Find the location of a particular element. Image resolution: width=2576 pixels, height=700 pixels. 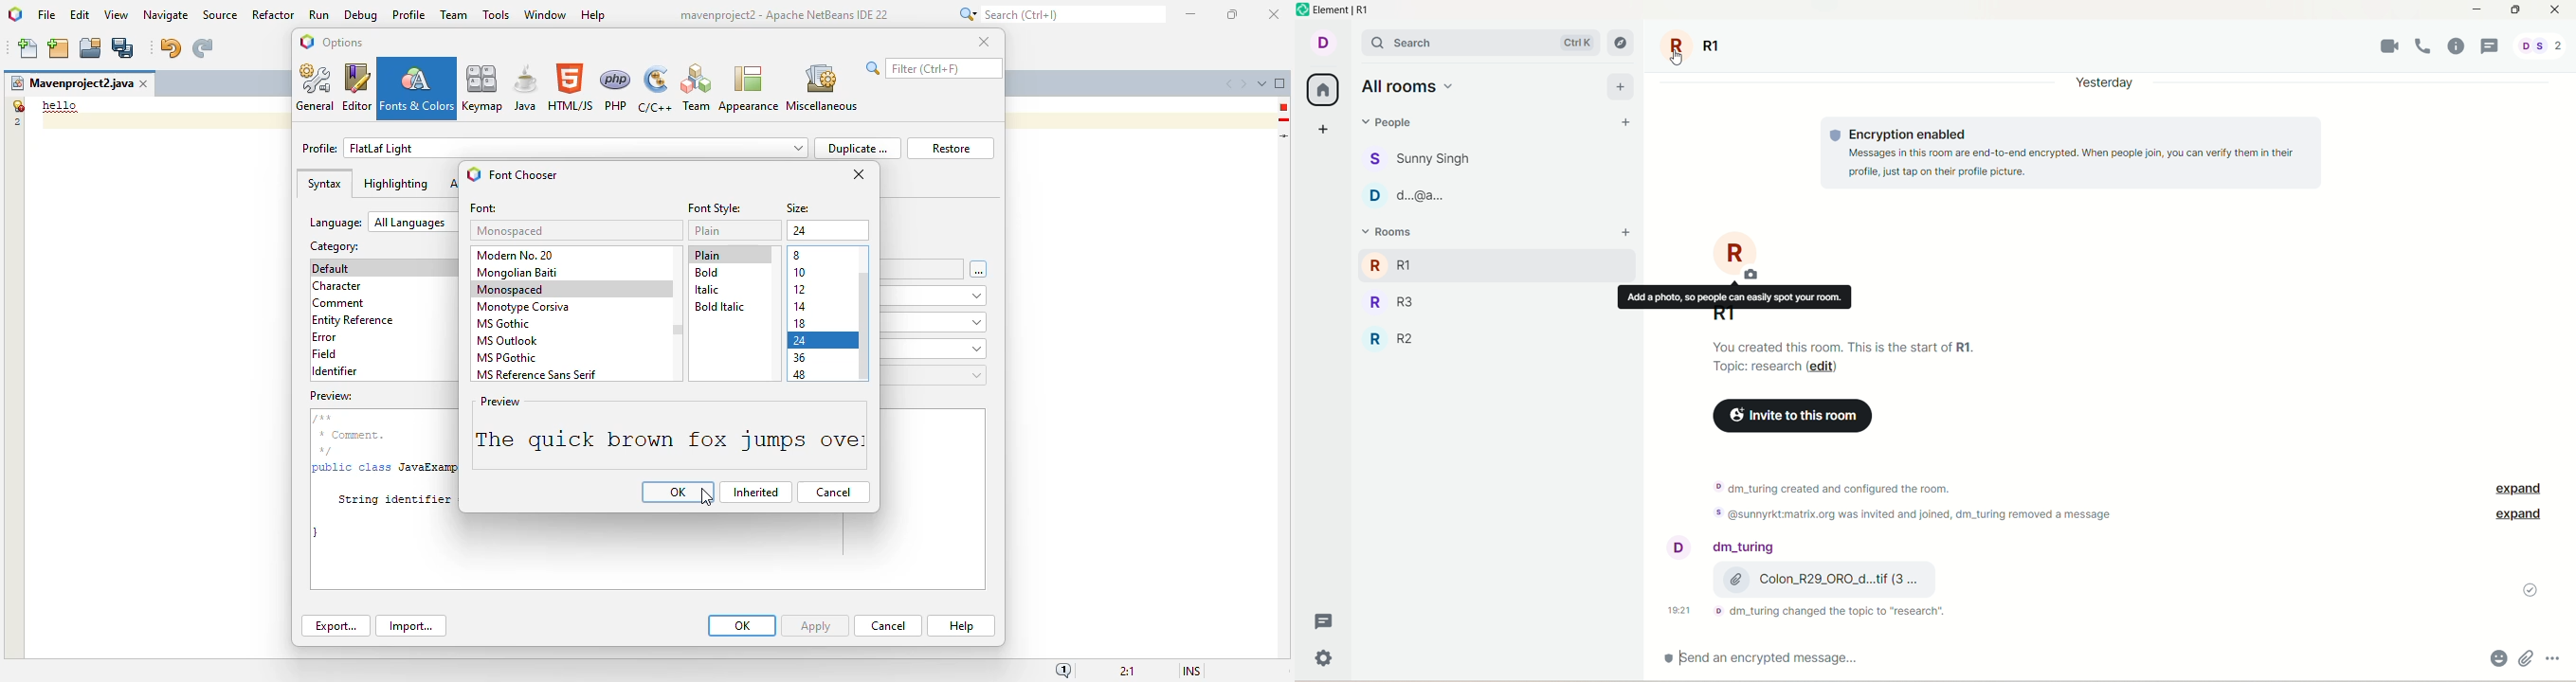

logo is located at coordinates (1303, 10).